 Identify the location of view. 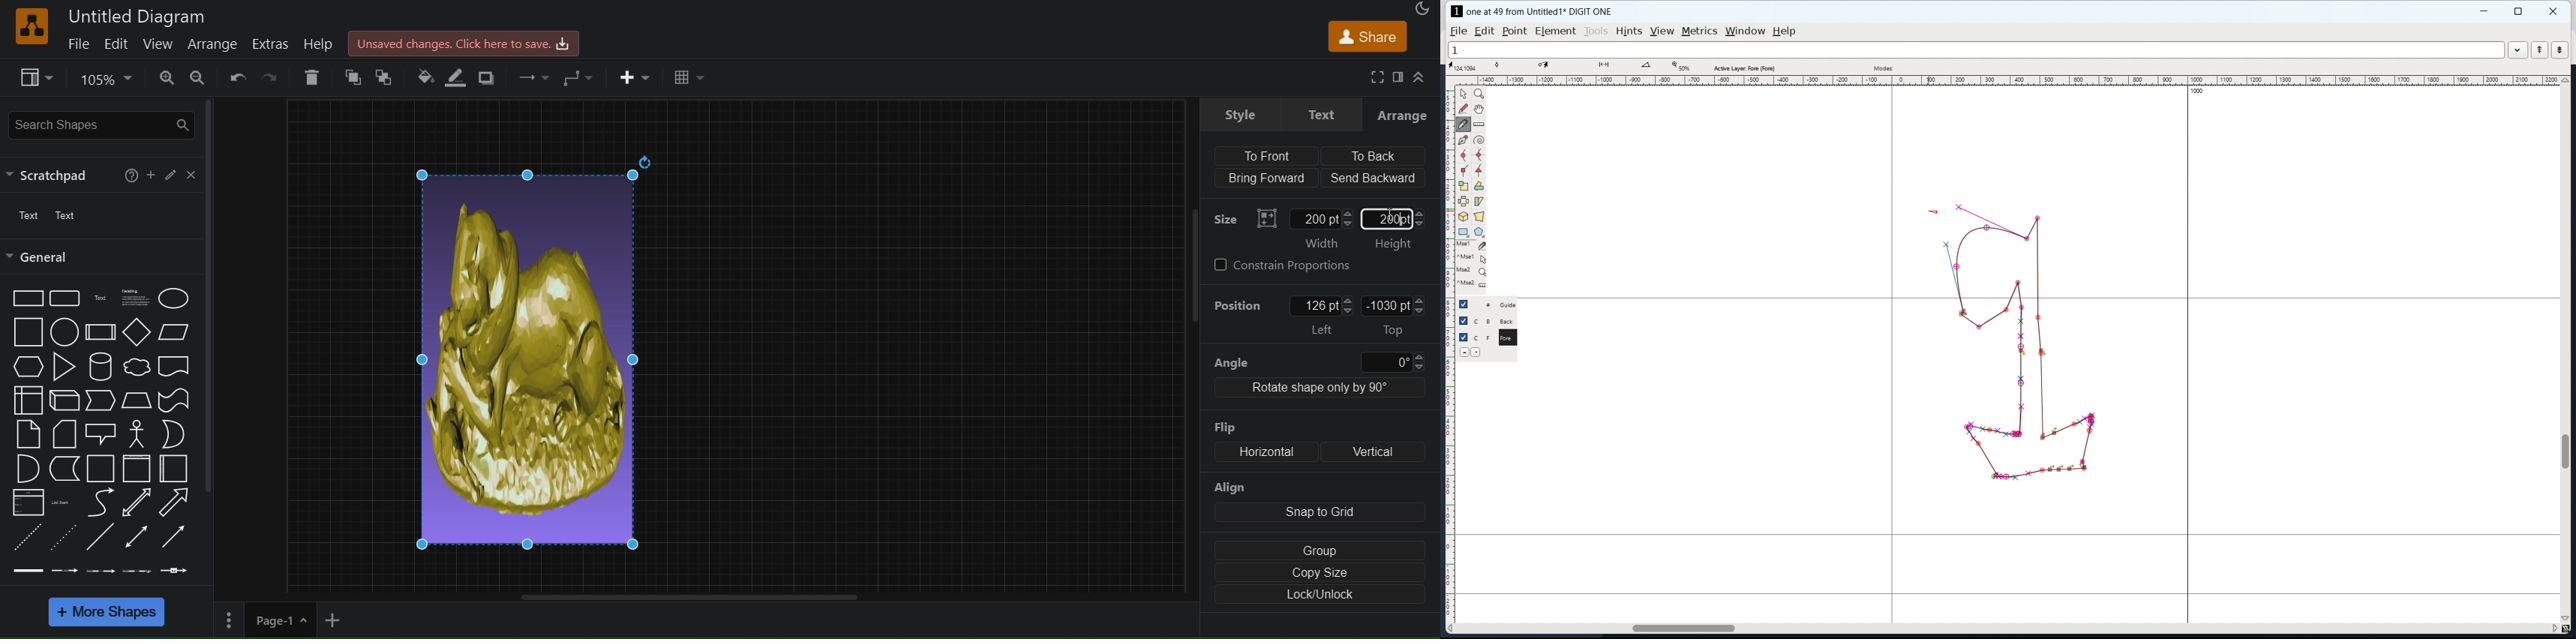
(155, 45).